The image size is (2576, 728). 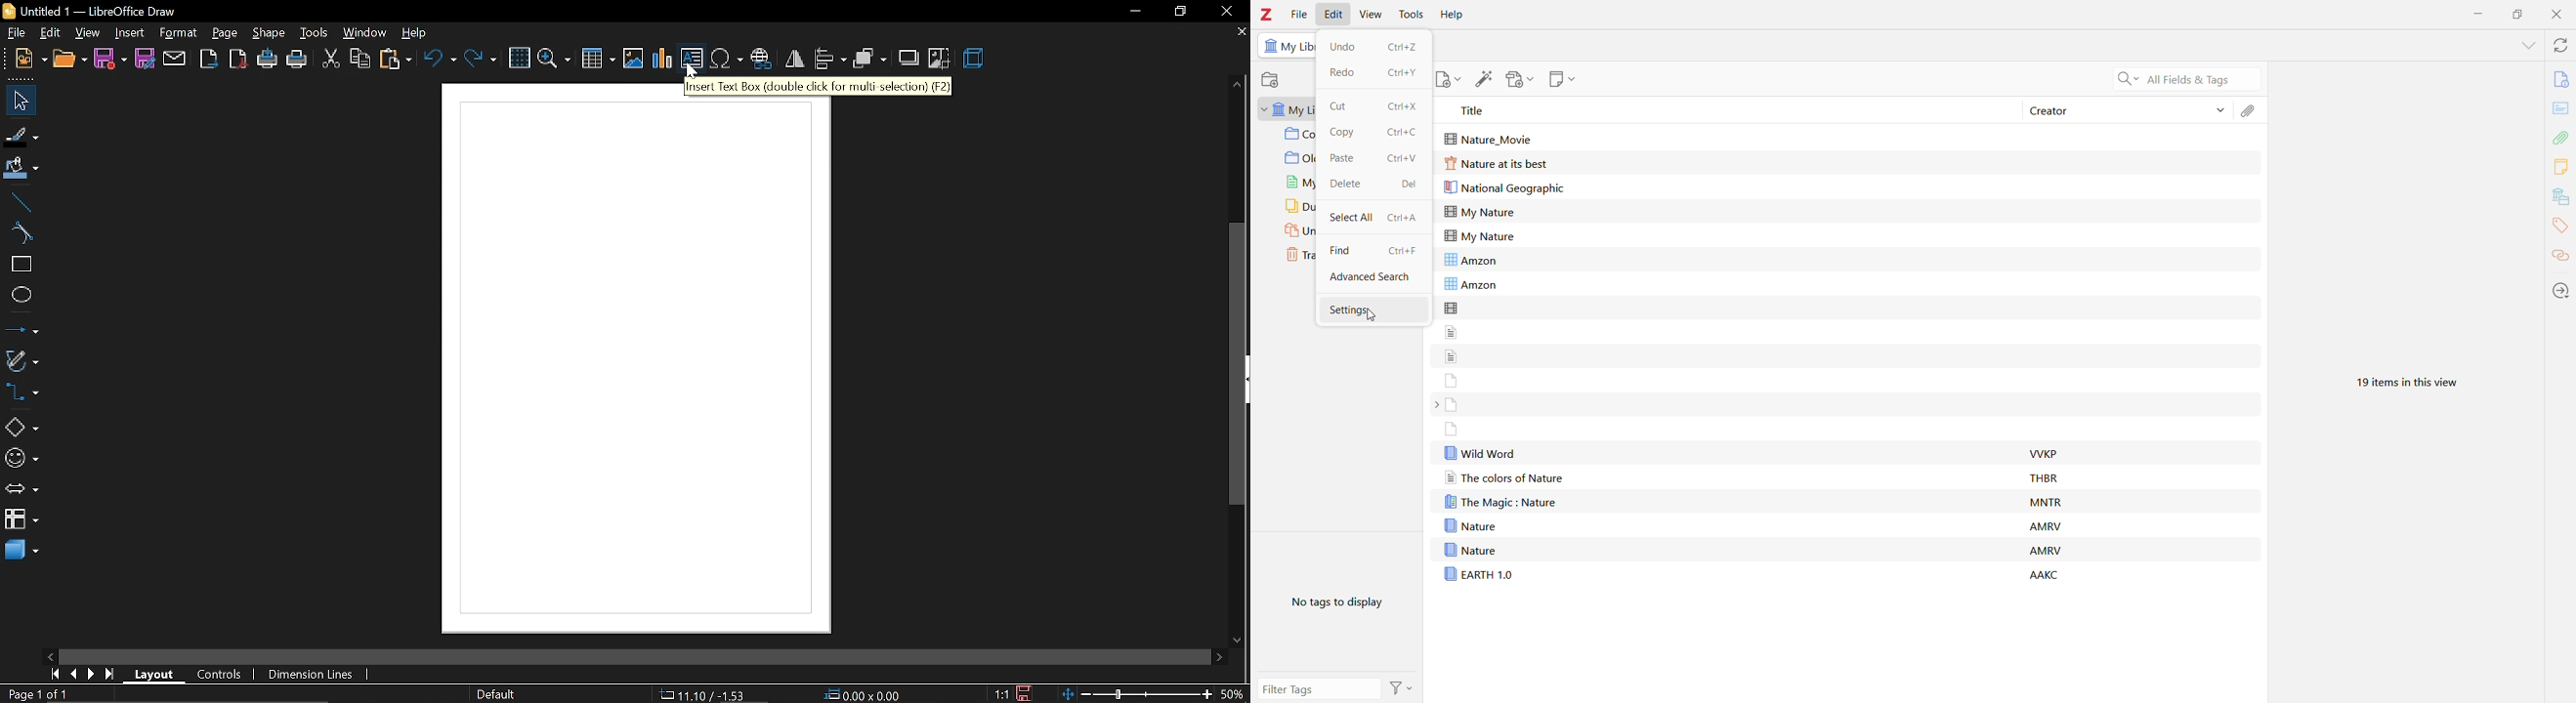 What do you see at coordinates (20, 201) in the screenshot?
I see `line` at bounding box center [20, 201].